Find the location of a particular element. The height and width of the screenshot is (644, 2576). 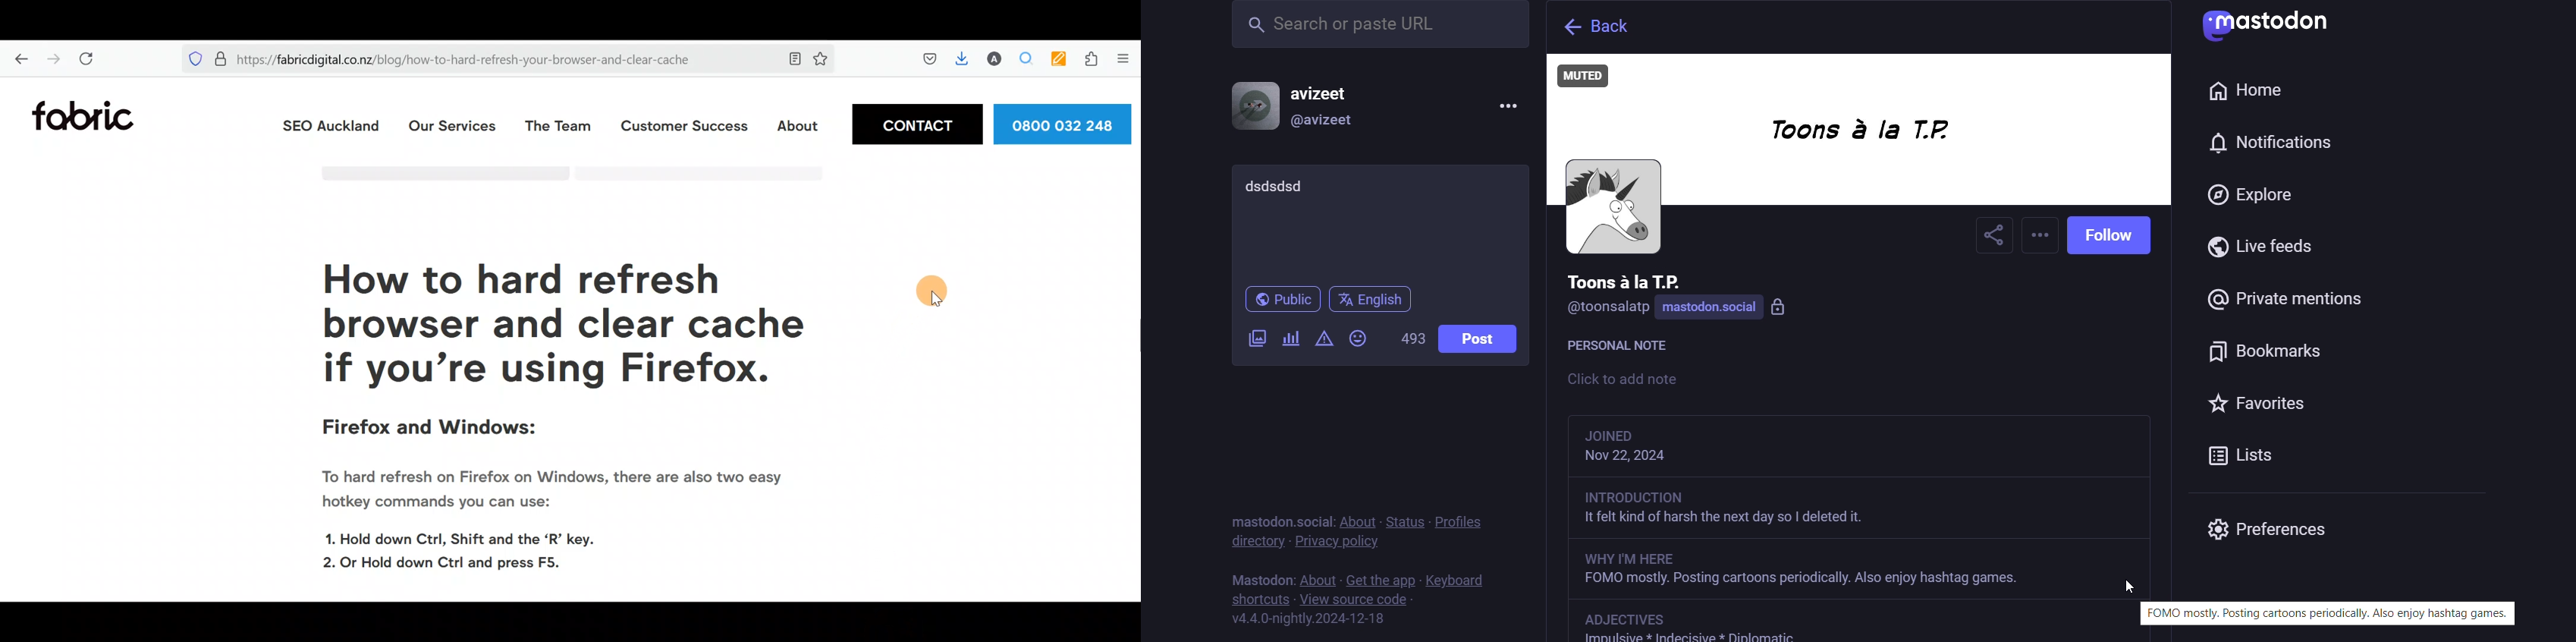

notification is located at coordinates (2265, 149).